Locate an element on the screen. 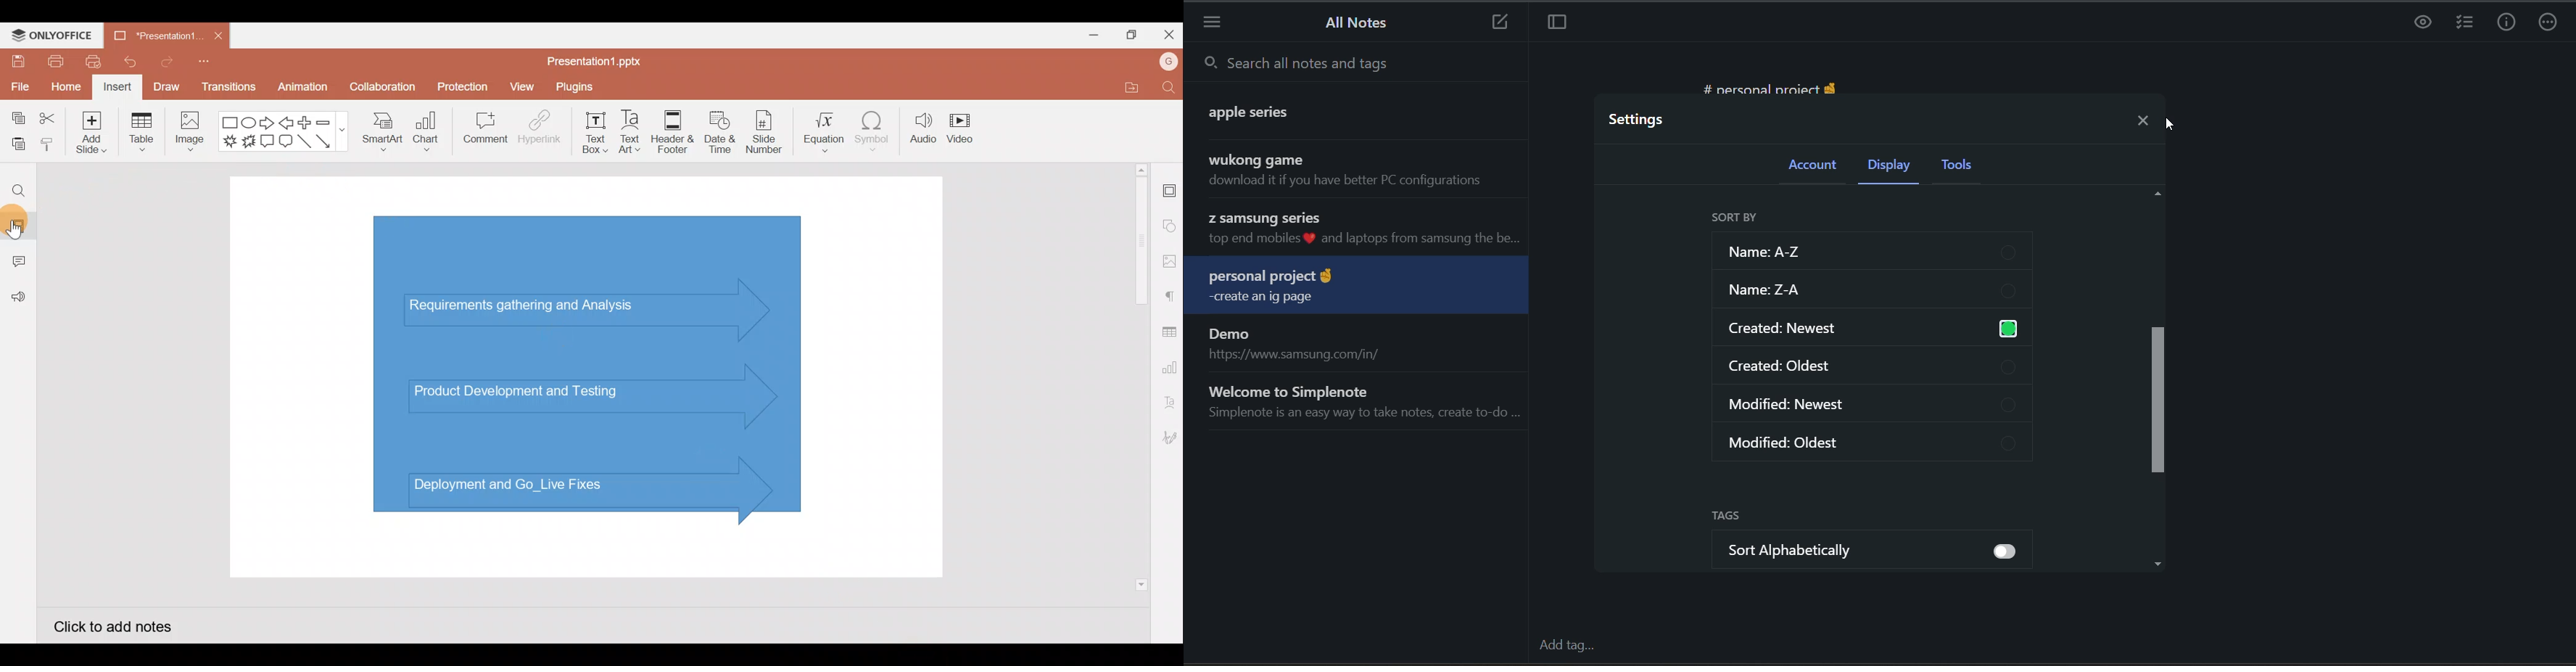 The height and width of the screenshot is (672, 2576). Draw is located at coordinates (165, 85).